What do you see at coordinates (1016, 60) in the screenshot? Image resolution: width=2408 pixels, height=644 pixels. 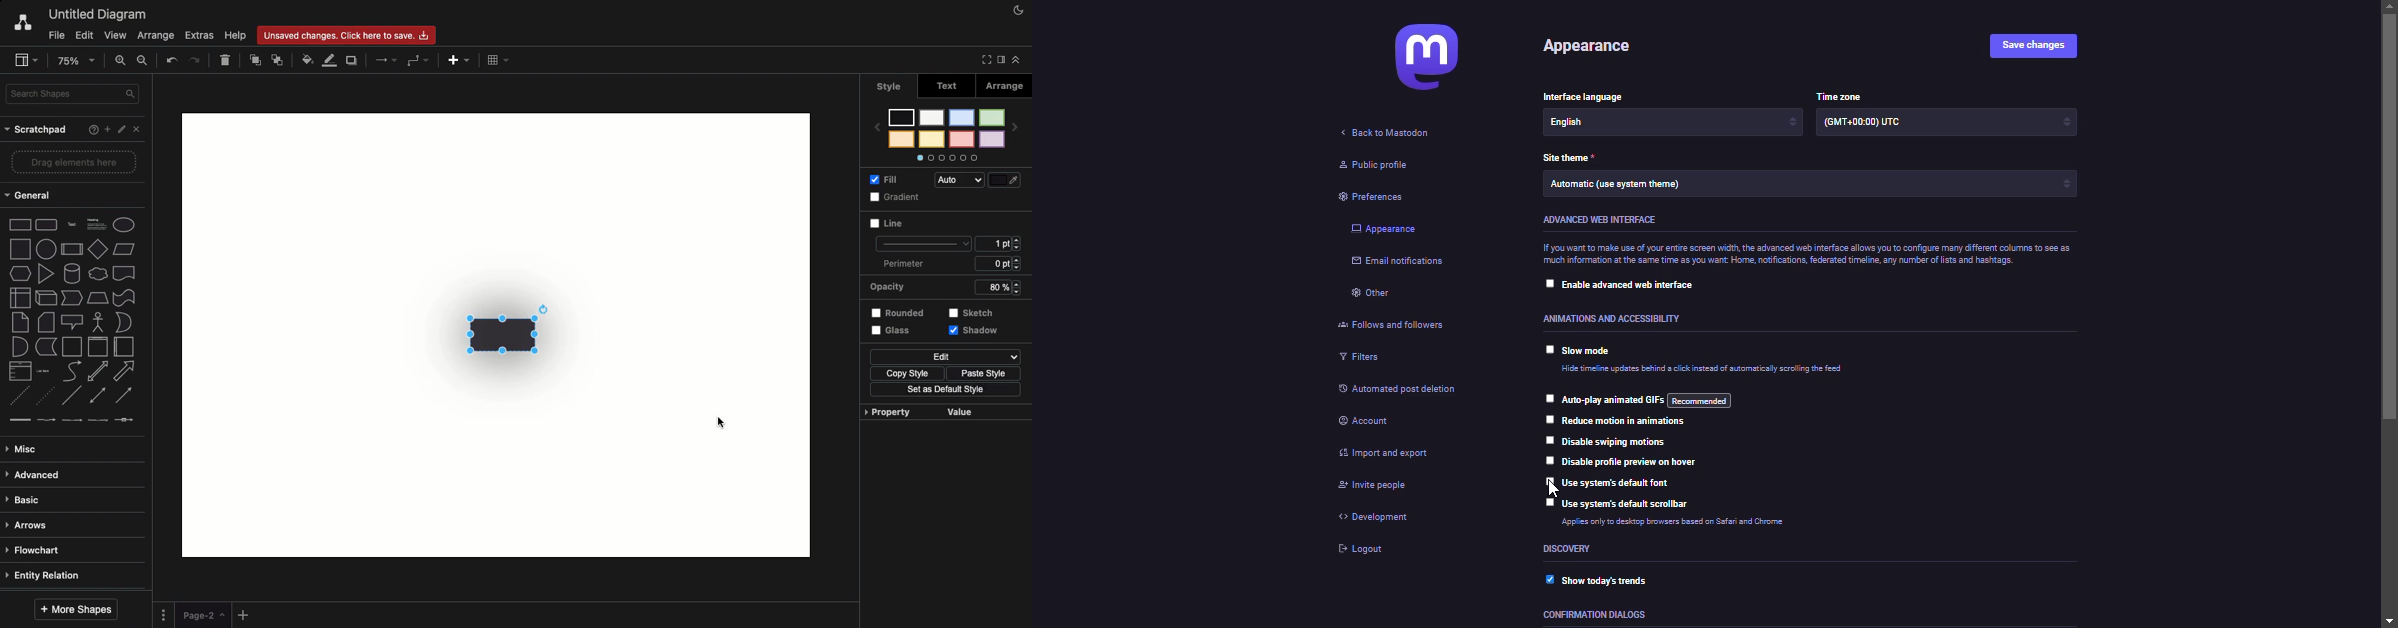 I see `Collapse` at bounding box center [1016, 60].